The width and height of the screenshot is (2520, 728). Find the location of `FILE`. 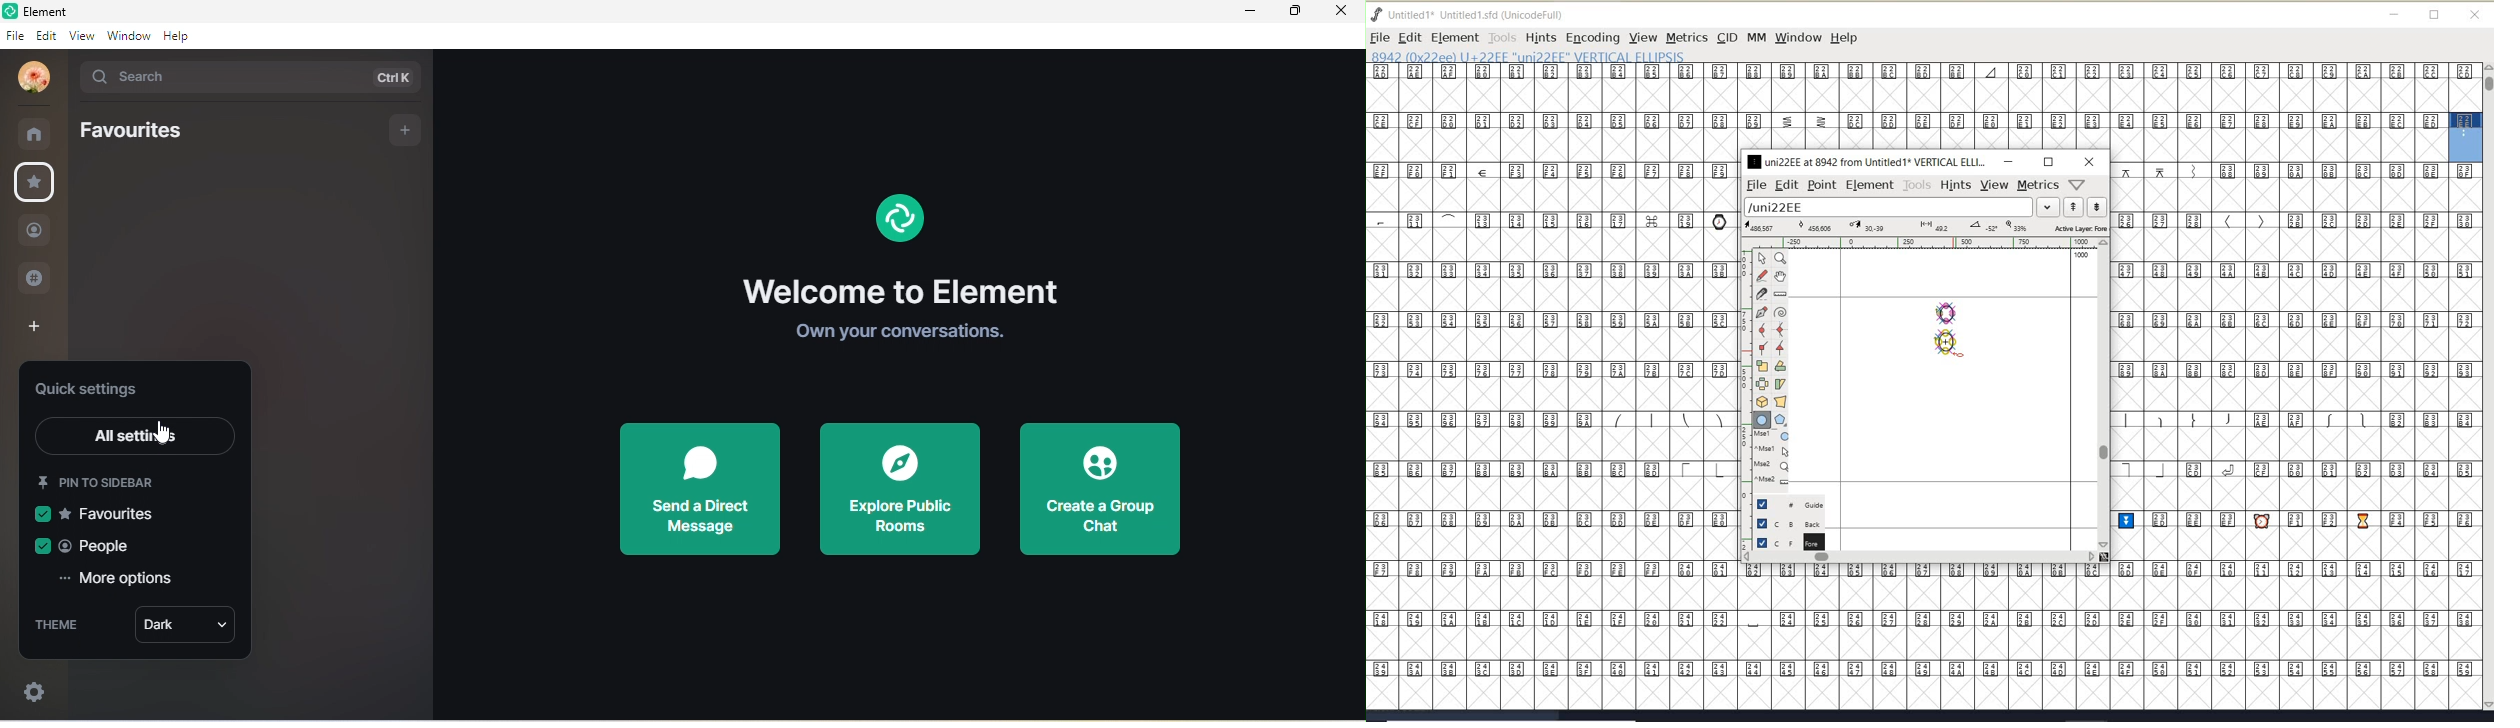

FILE is located at coordinates (1379, 37).